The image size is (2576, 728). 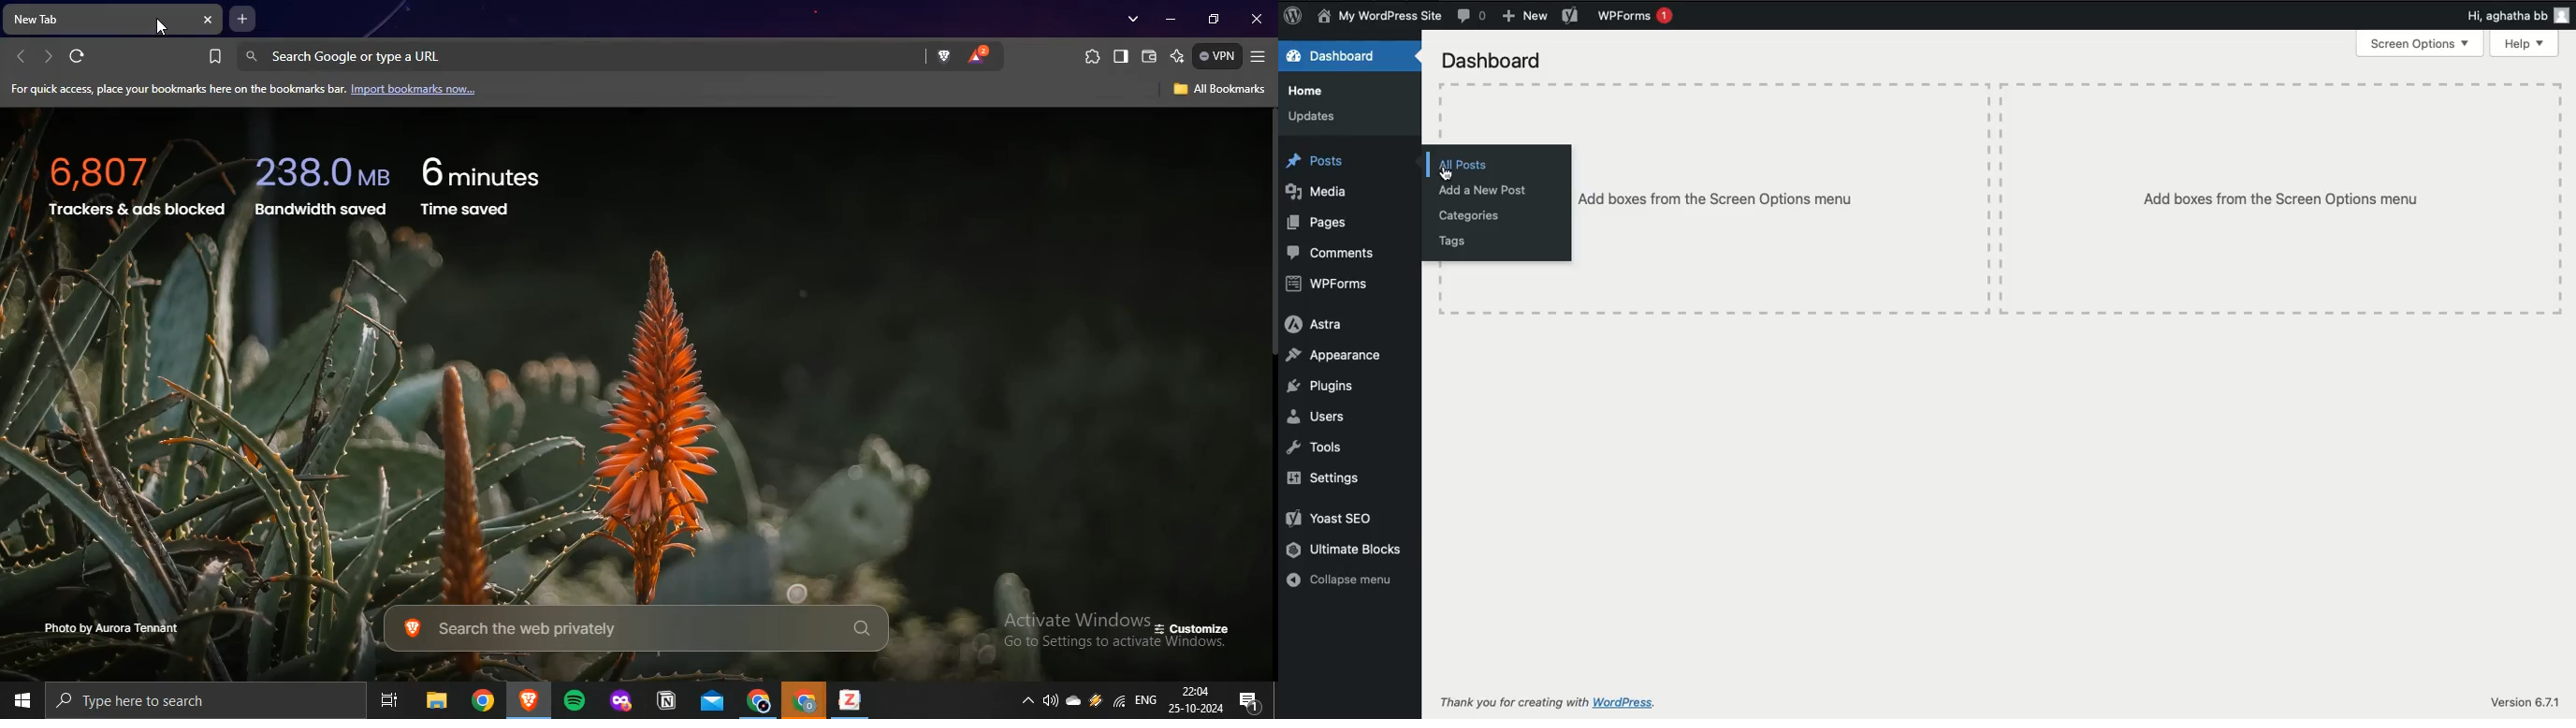 I want to click on Comments, so click(x=1334, y=253).